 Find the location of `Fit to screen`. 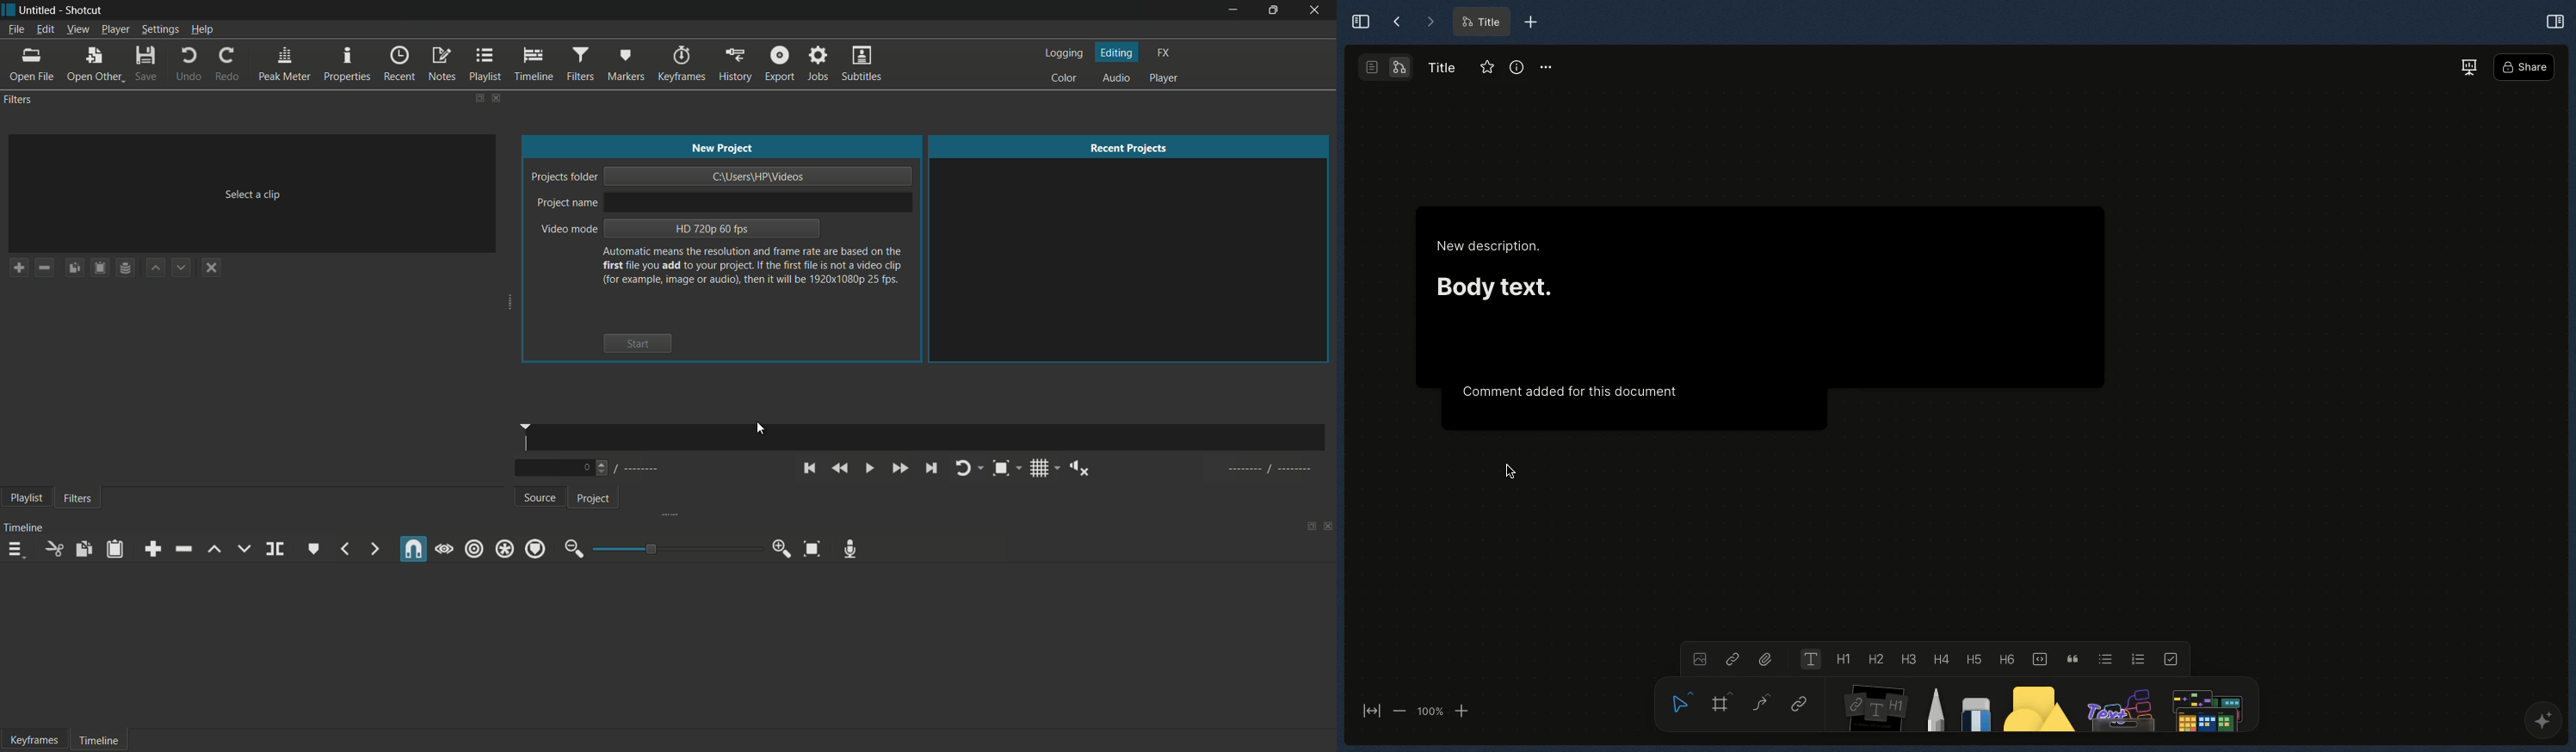

Fit to screen is located at coordinates (1369, 712).